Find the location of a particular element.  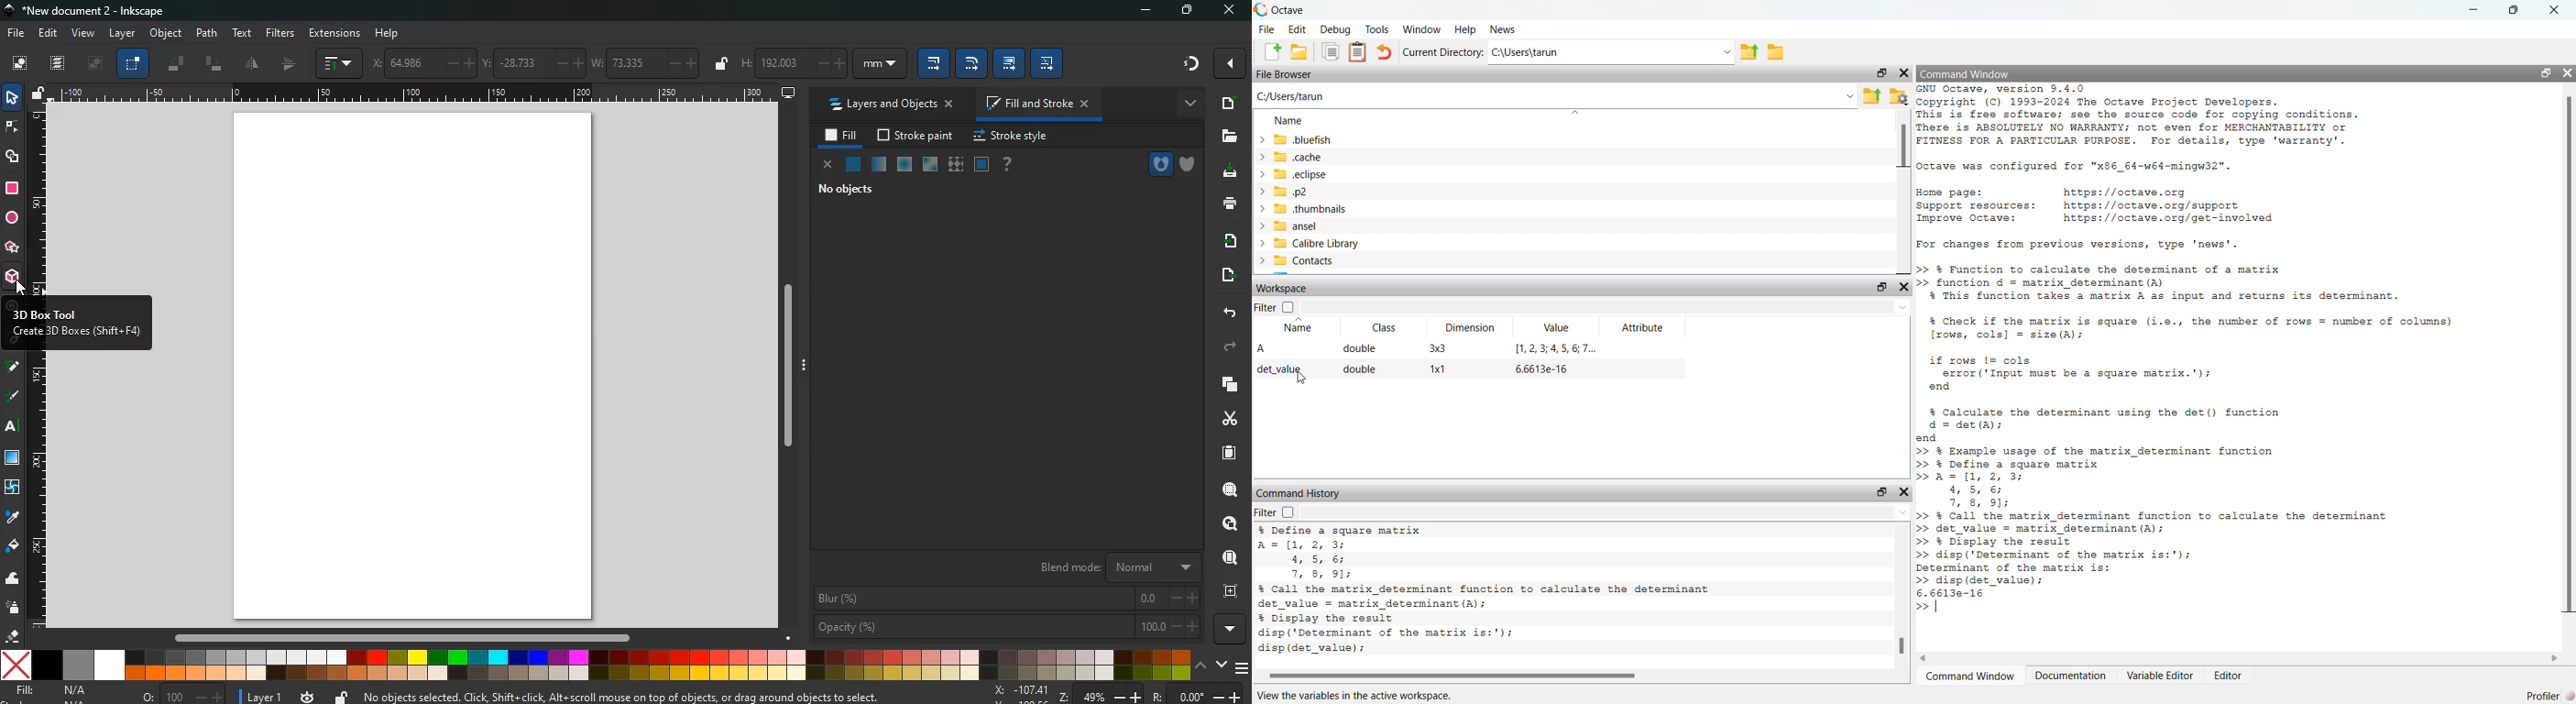

window is located at coordinates (928, 165).